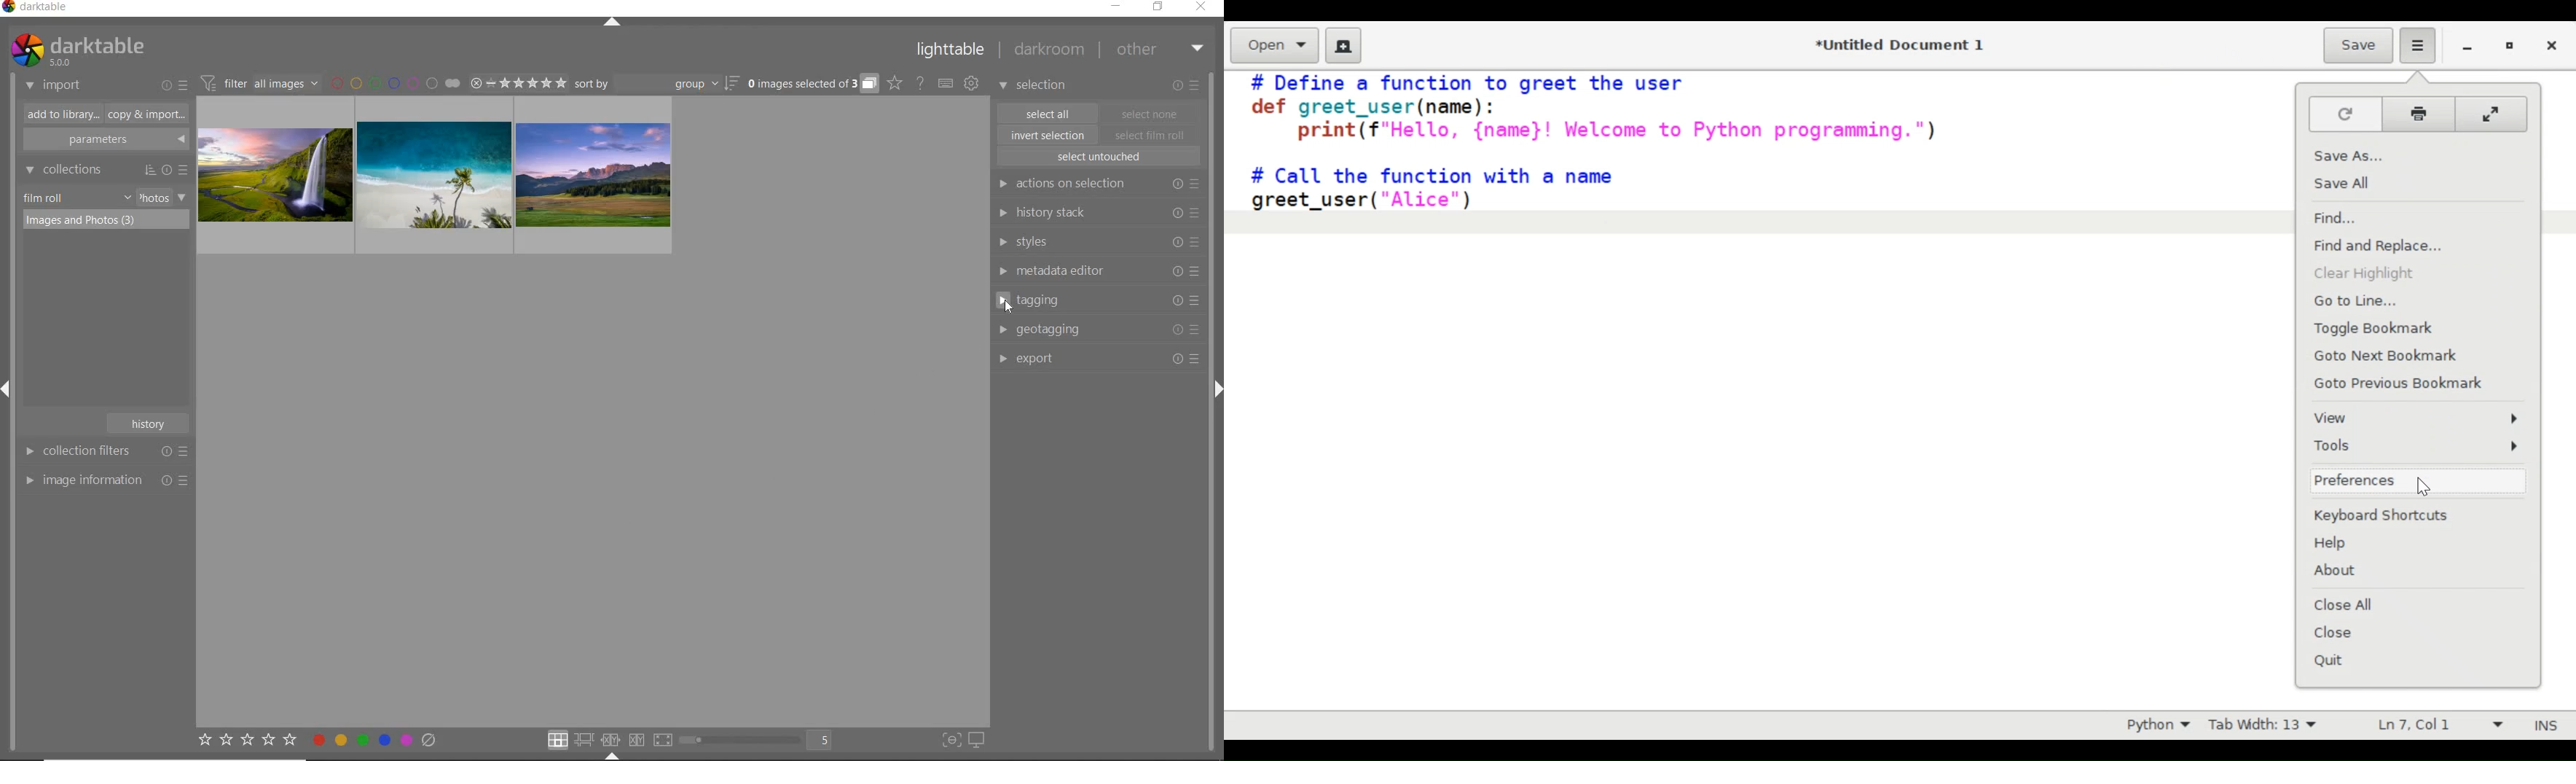 This screenshot has height=784, width=2576. I want to click on expand grouped images, so click(812, 85).